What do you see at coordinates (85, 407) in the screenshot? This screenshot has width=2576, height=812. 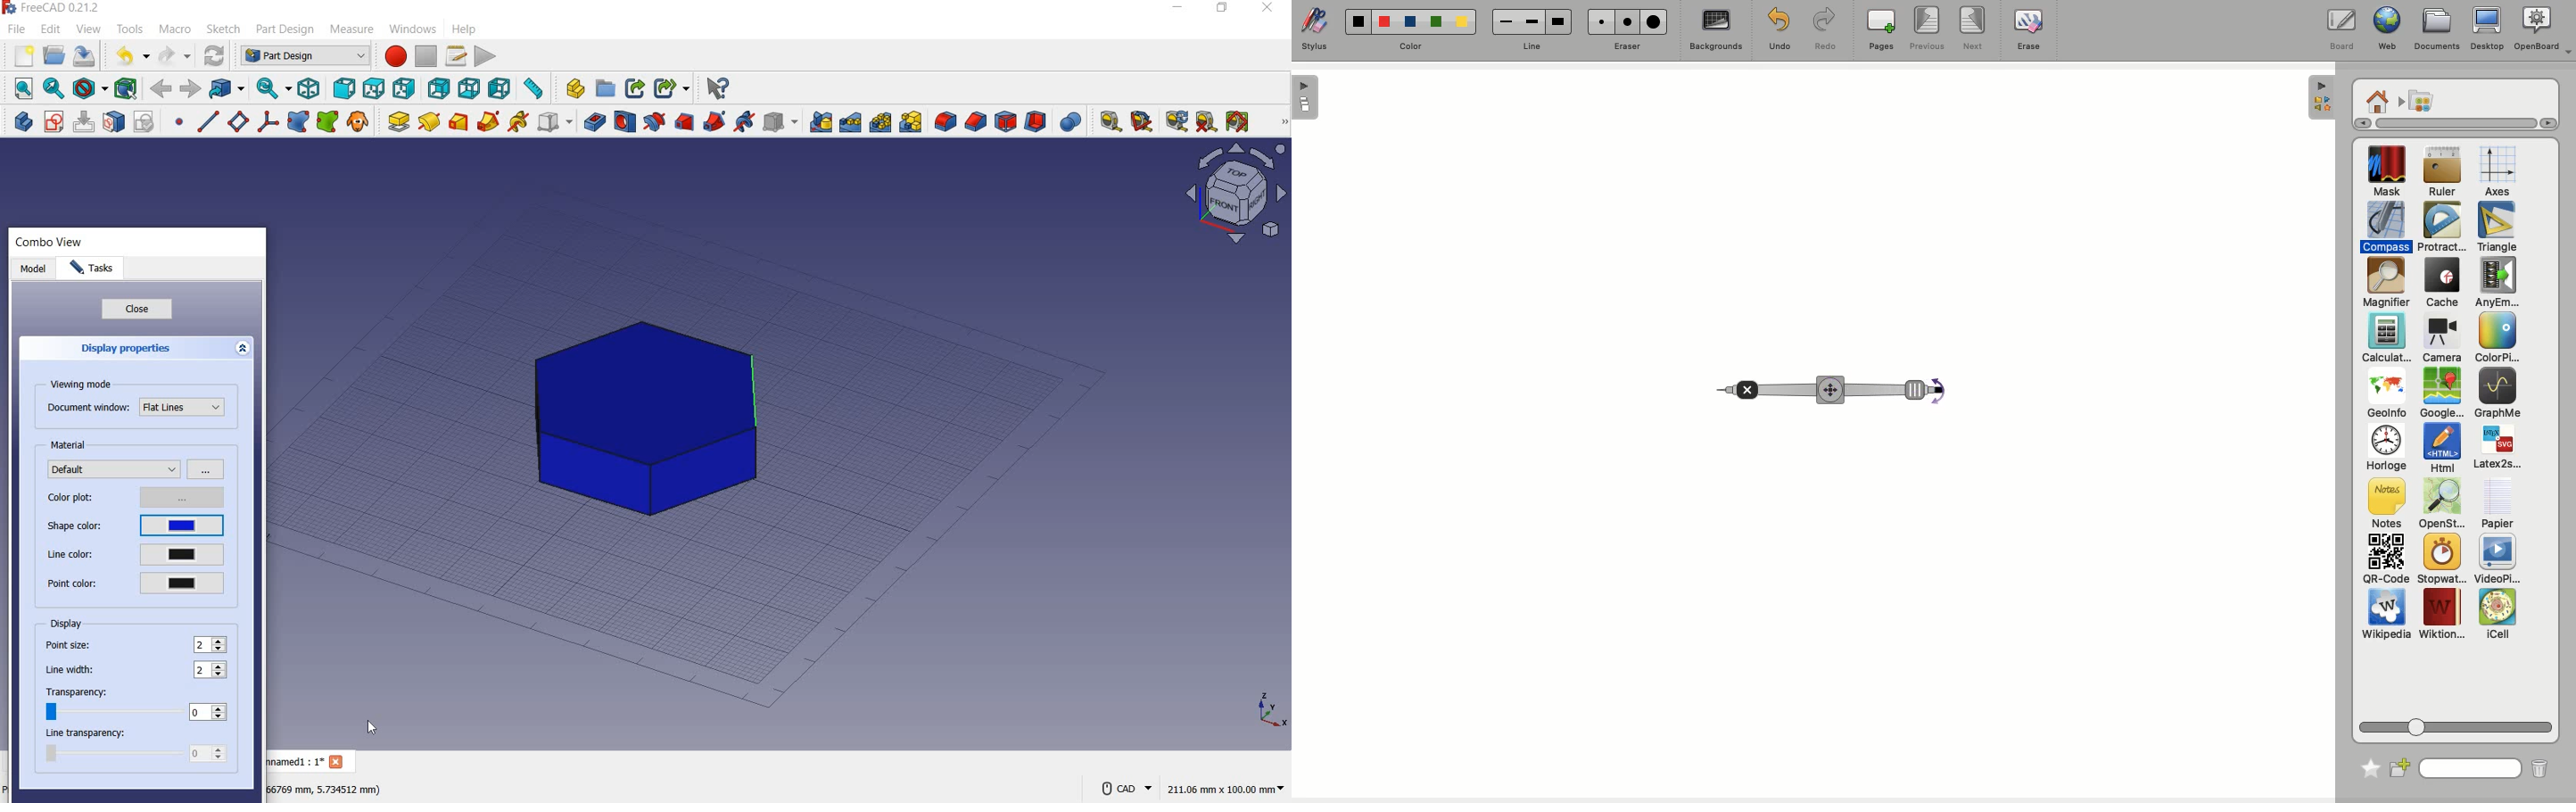 I see `document window` at bounding box center [85, 407].